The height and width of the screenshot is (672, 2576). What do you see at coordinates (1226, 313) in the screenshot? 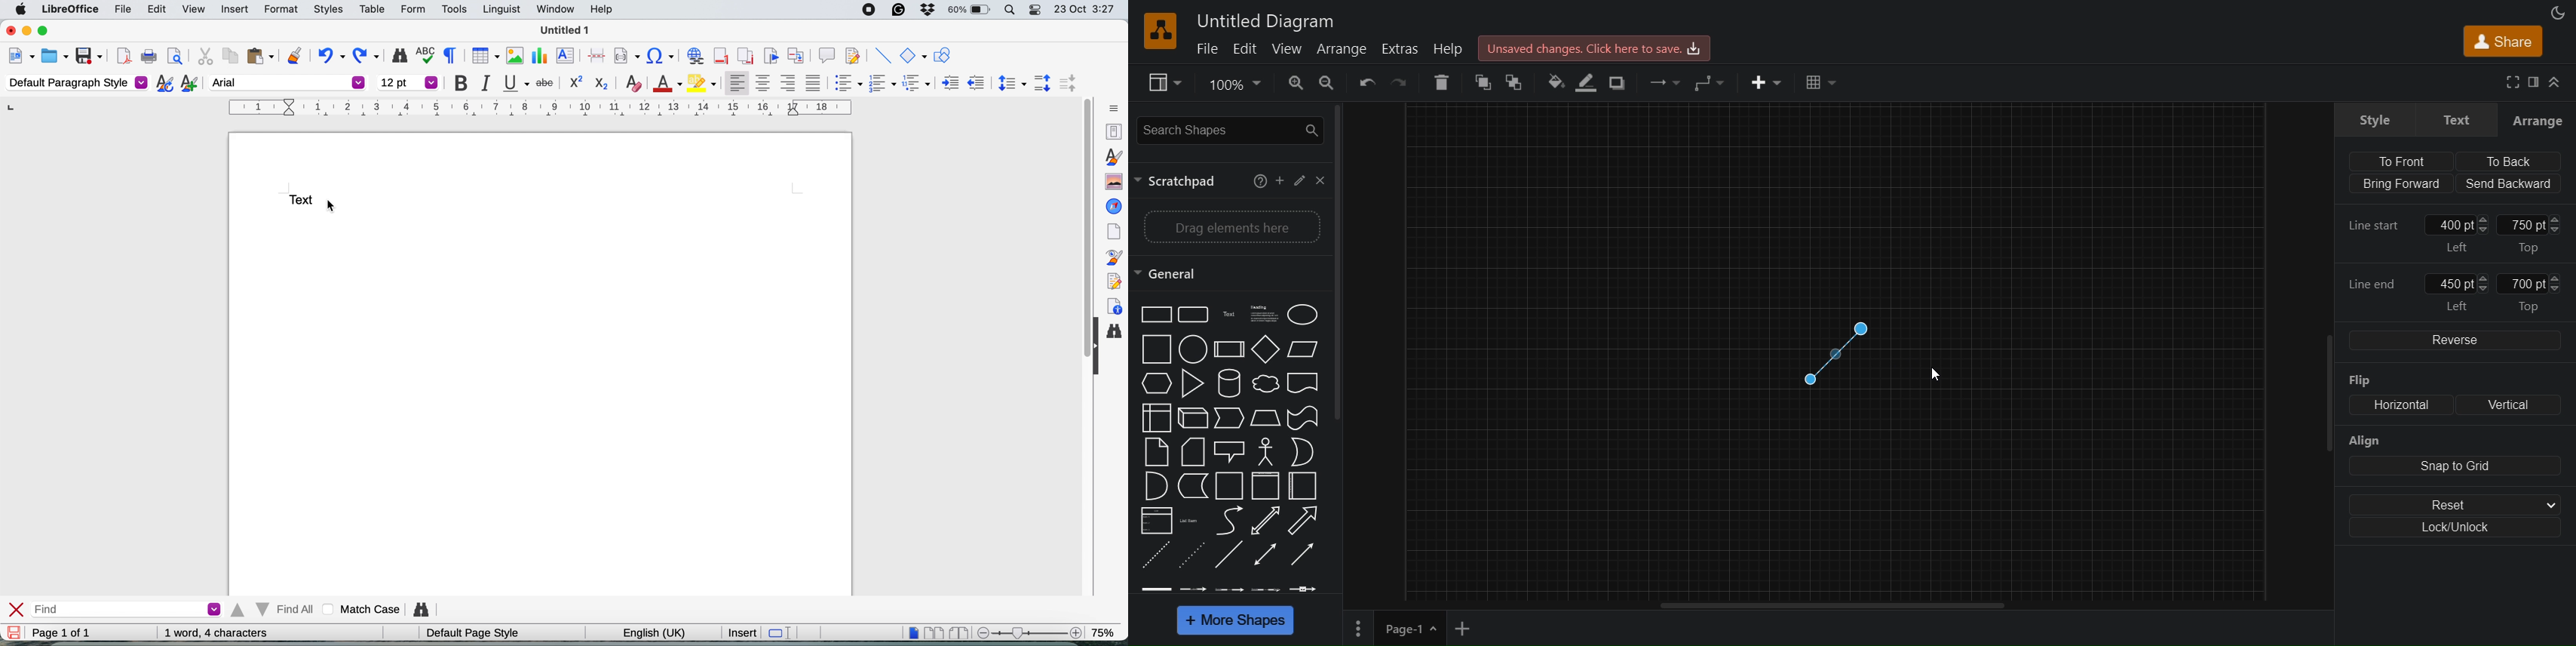
I see `Text` at bounding box center [1226, 313].